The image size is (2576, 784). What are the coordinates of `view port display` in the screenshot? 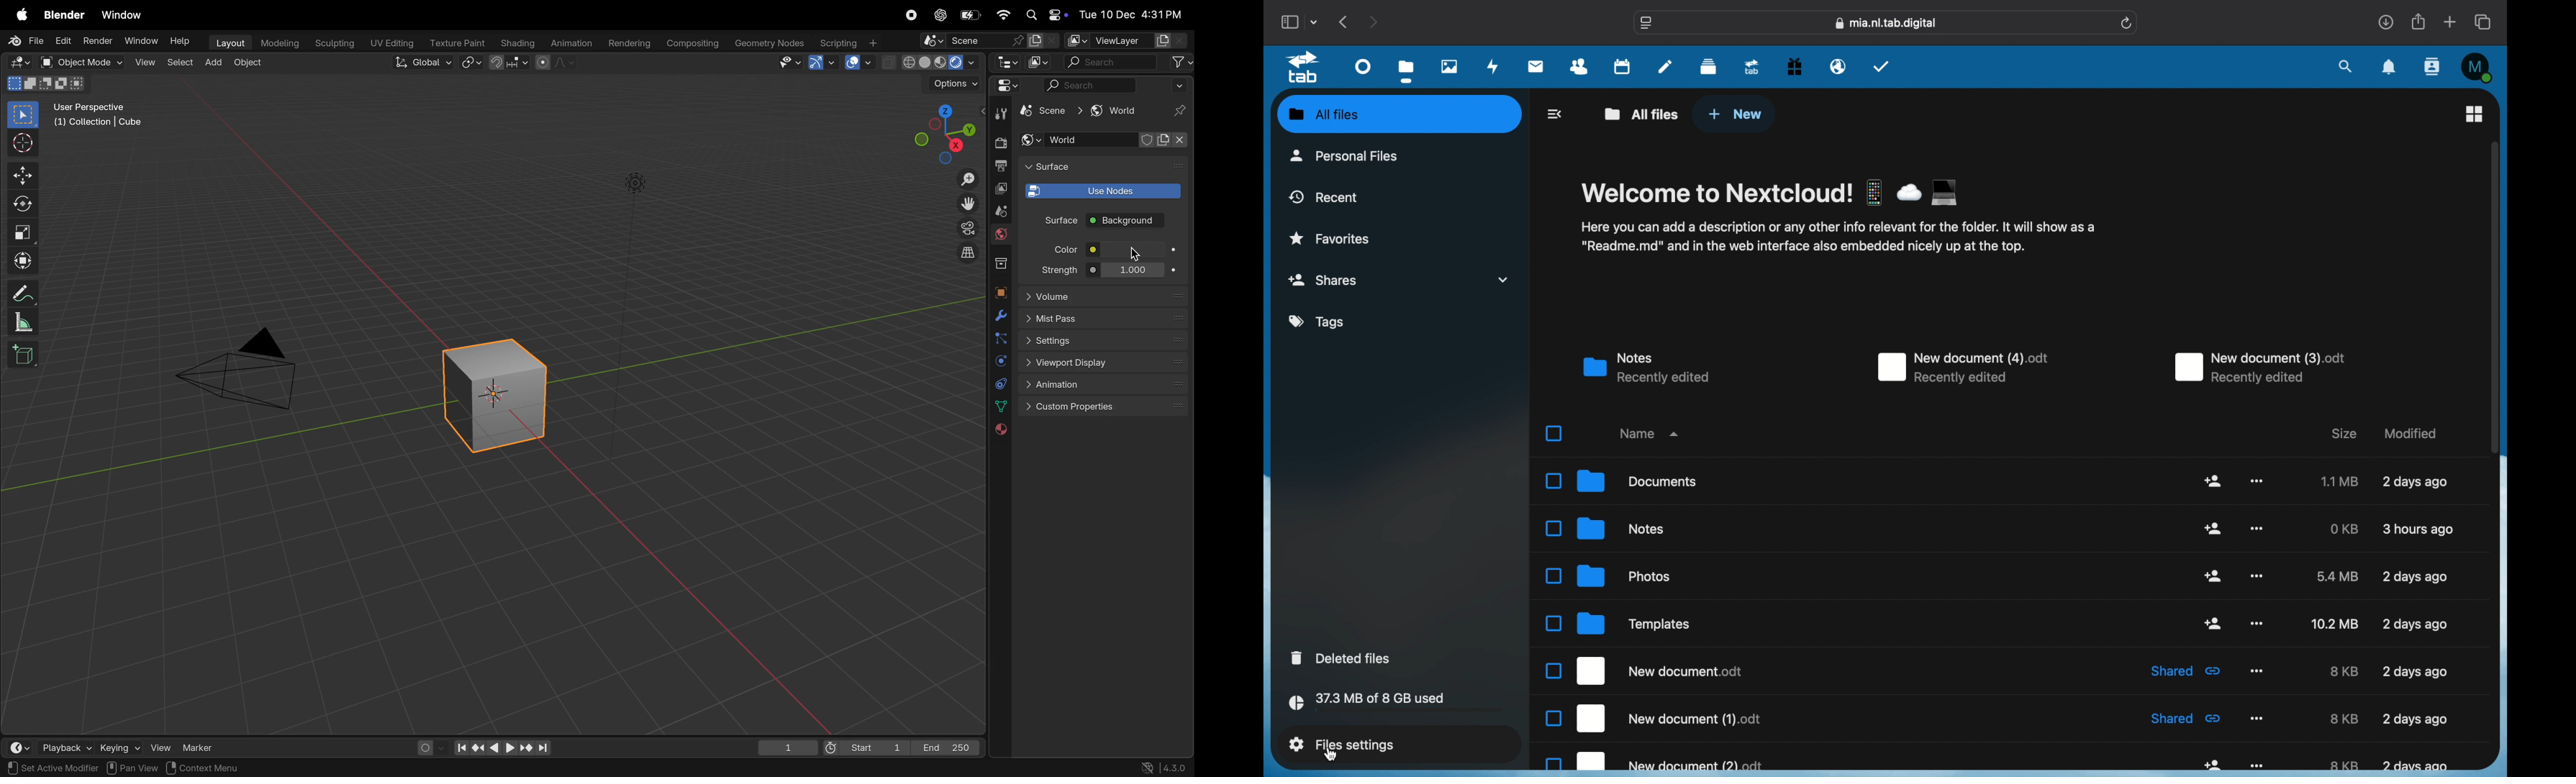 It's located at (1106, 363).